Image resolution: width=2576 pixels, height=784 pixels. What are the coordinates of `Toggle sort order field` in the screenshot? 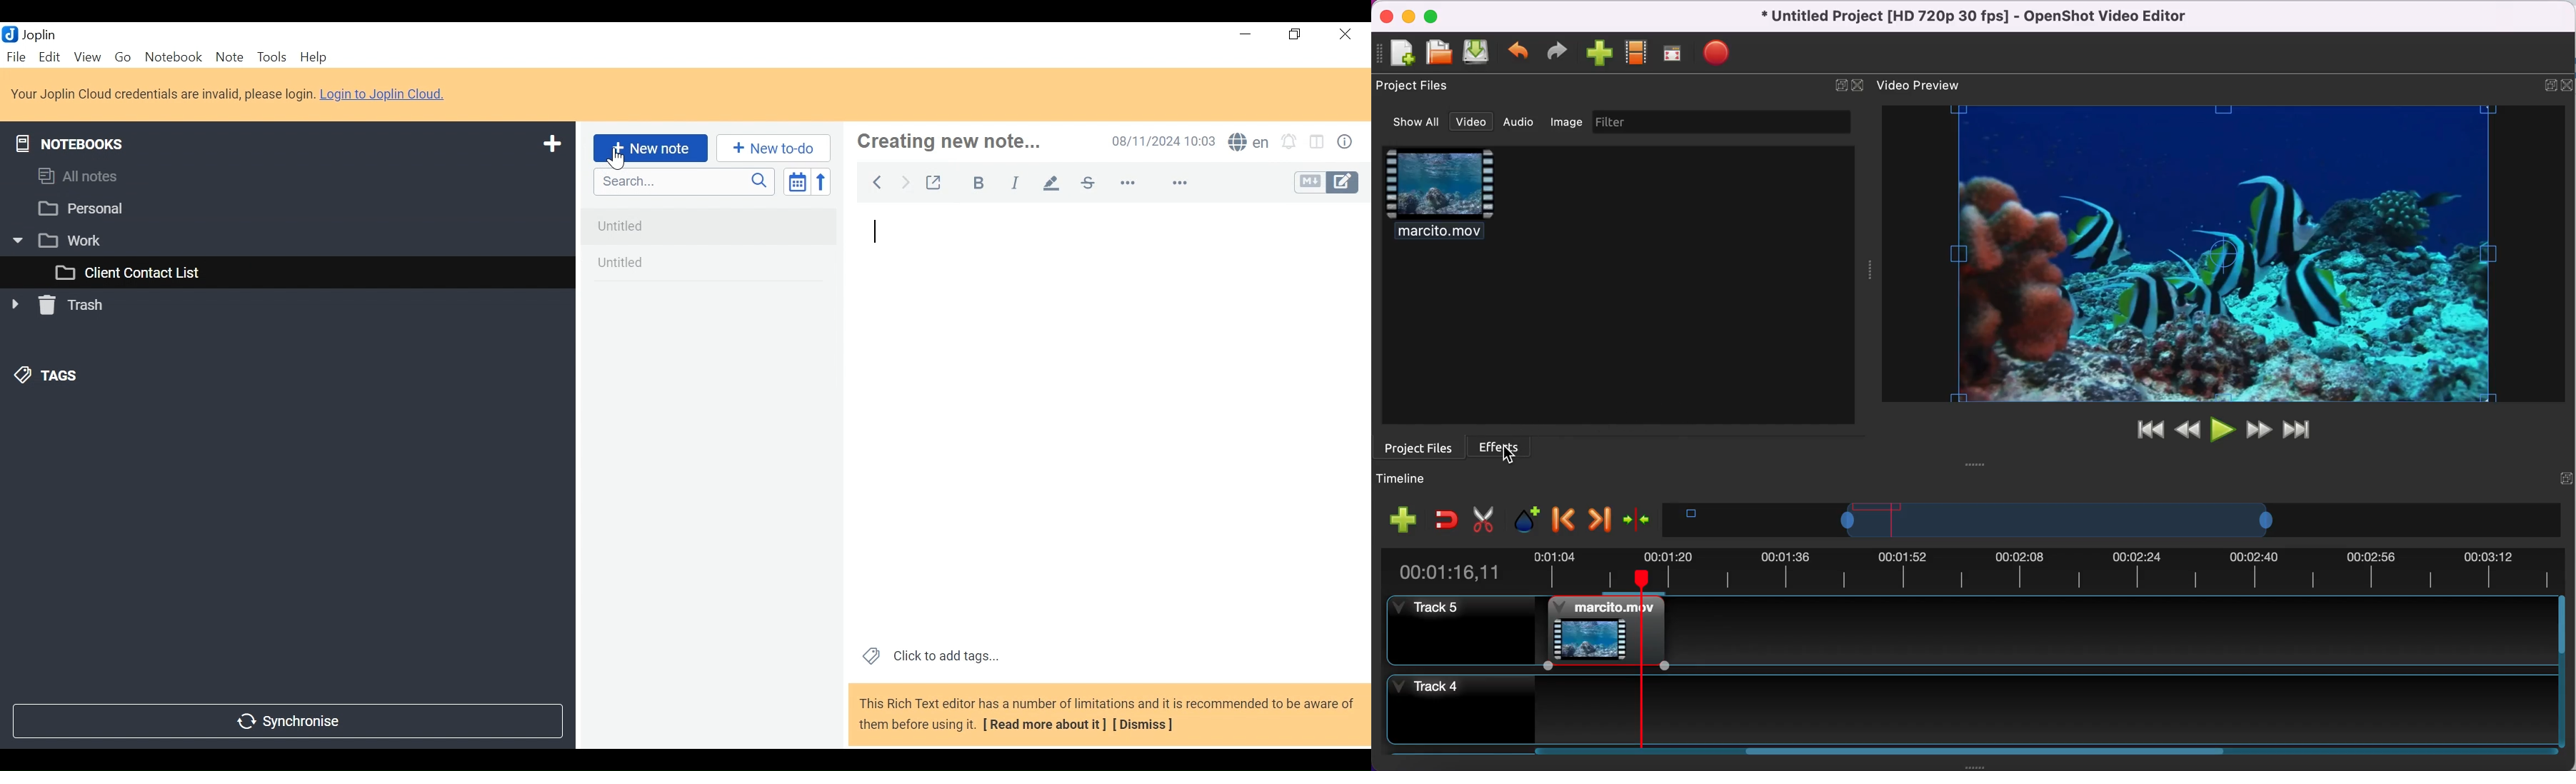 It's located at (796, 181).